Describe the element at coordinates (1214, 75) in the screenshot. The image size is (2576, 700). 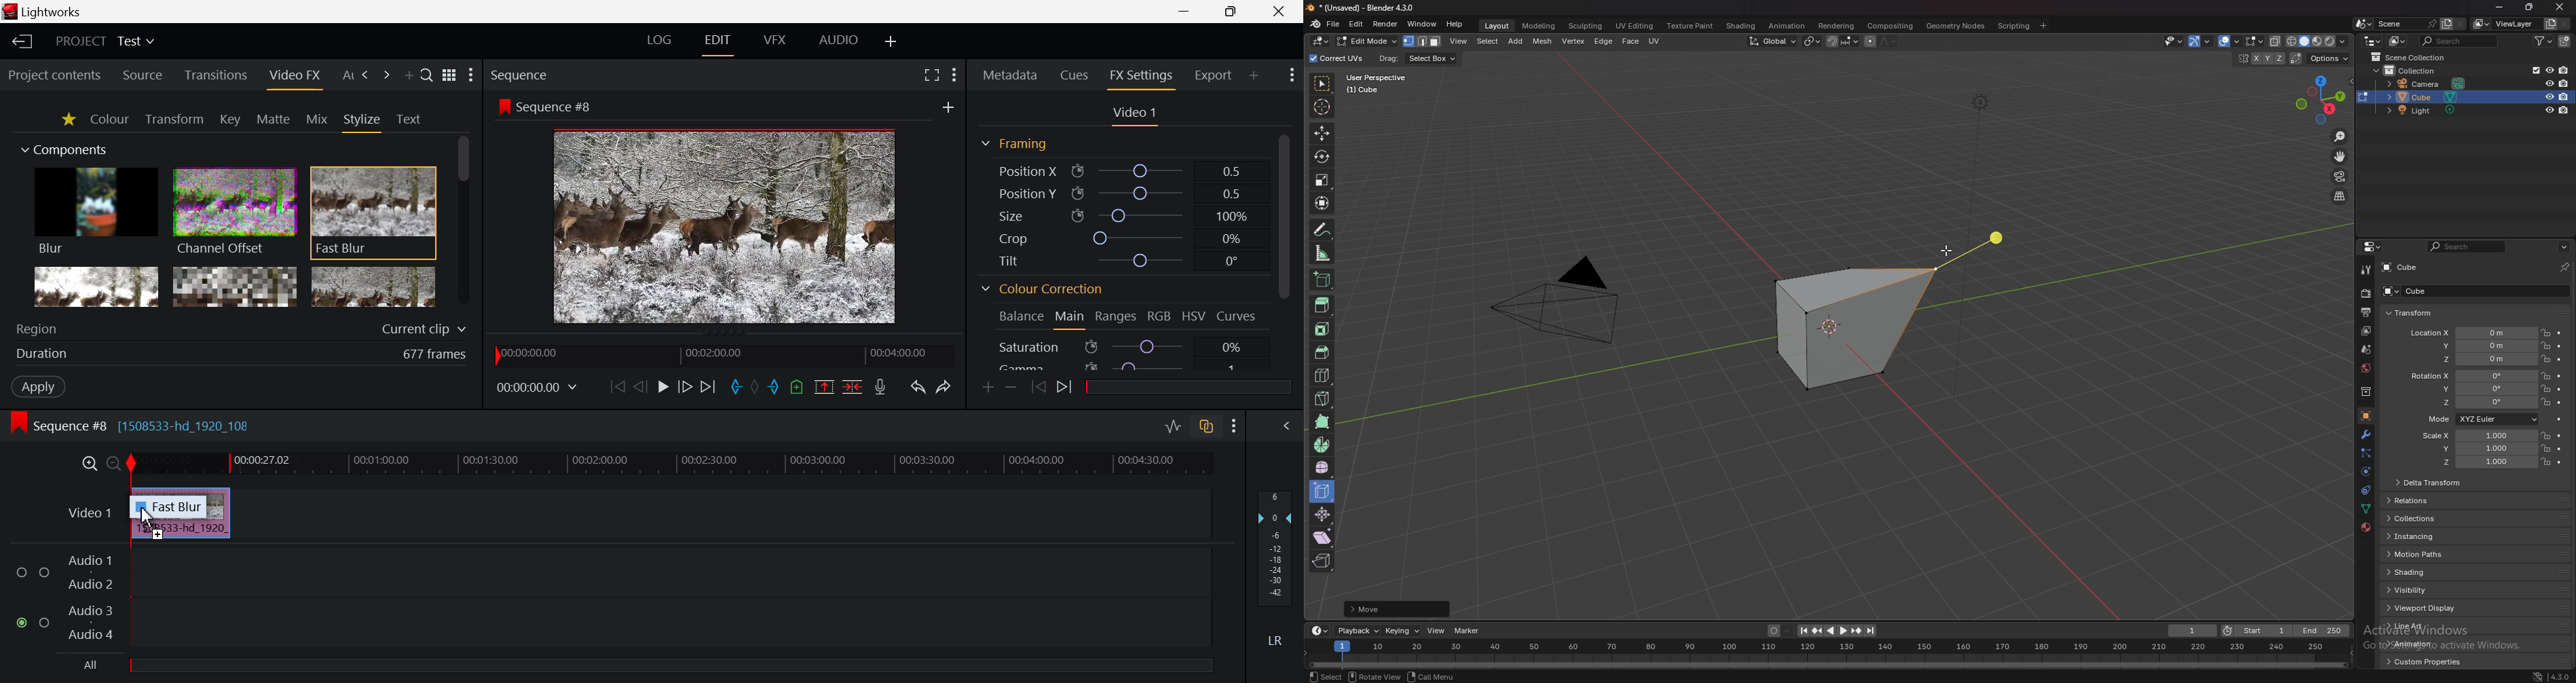
I see `Export` at that location.